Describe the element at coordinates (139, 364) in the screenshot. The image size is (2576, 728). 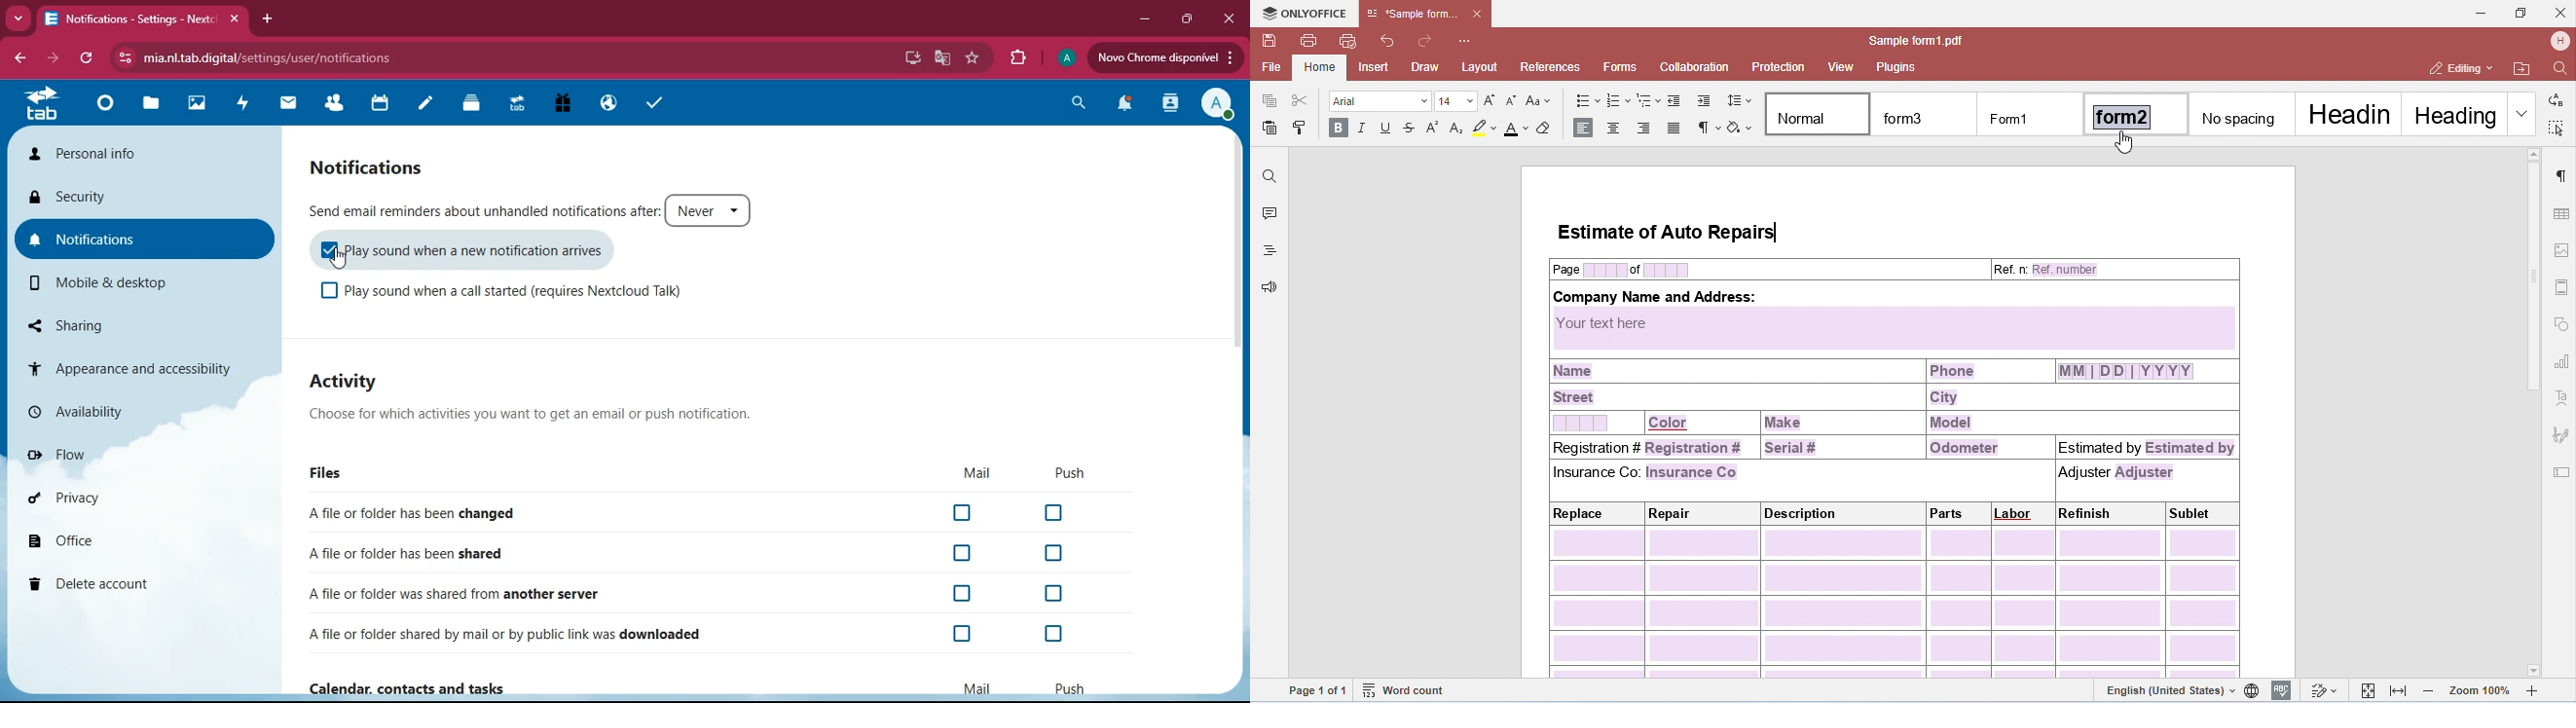
I see `appearance` at that location.